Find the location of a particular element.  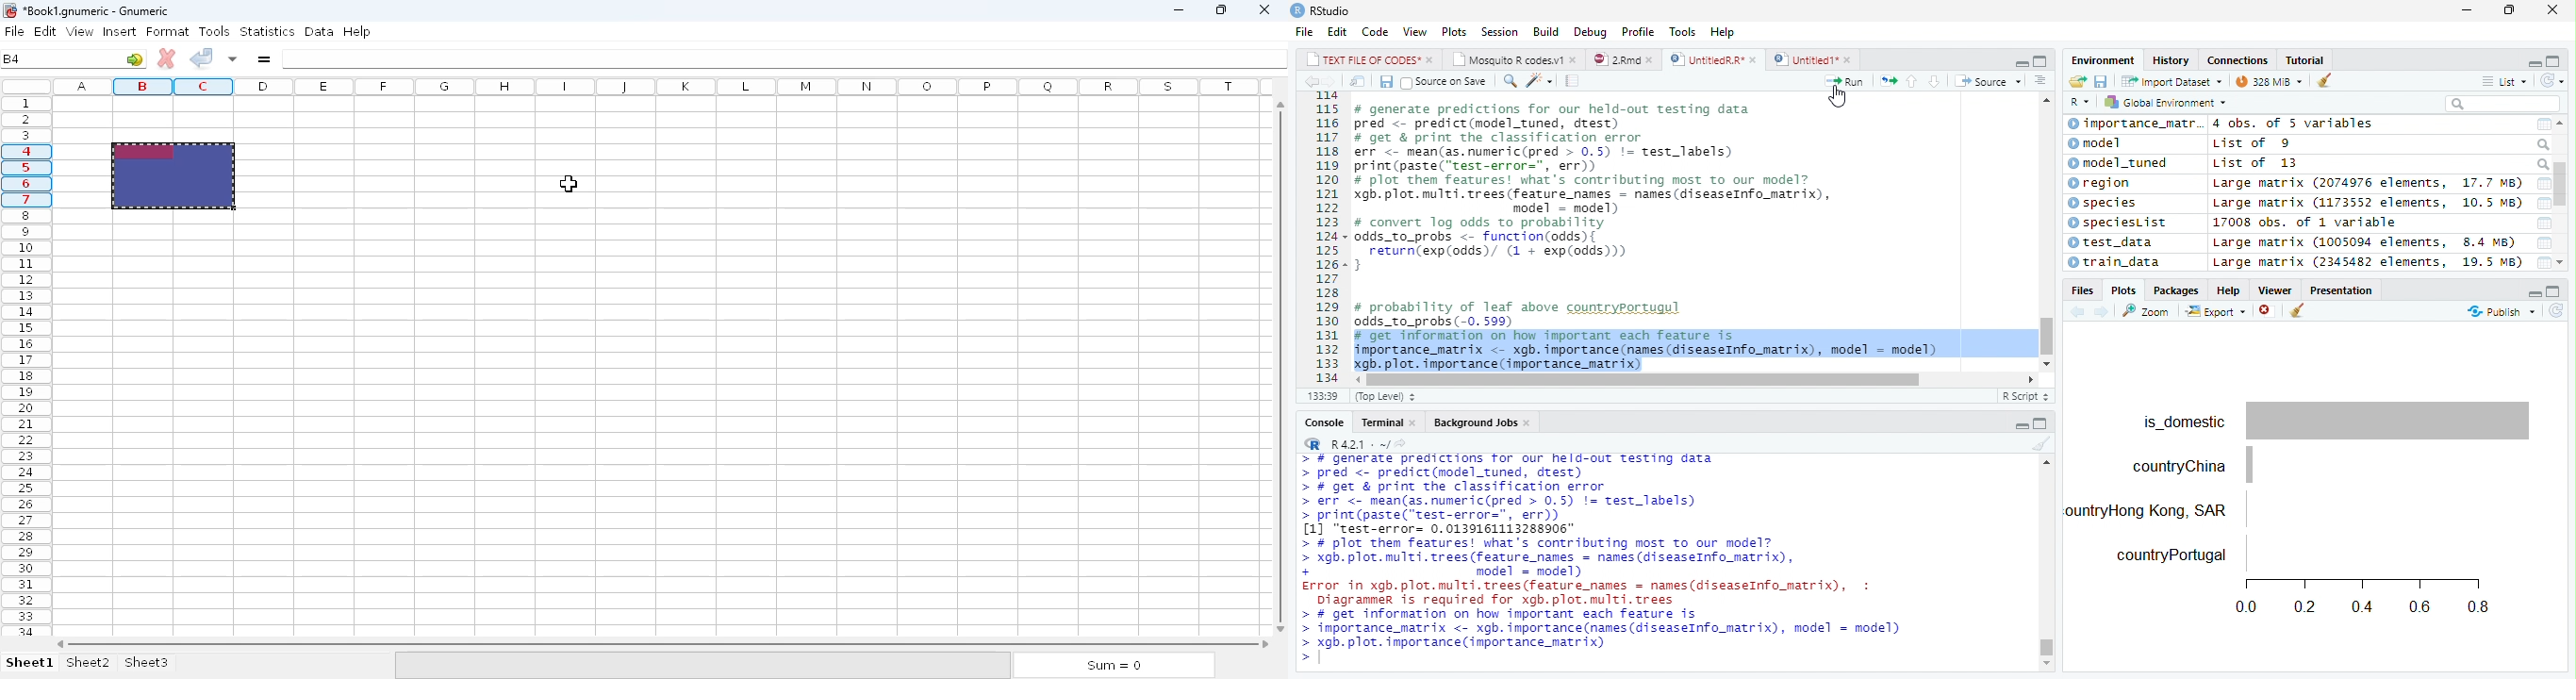

File is located at coordinates (1303, 31).